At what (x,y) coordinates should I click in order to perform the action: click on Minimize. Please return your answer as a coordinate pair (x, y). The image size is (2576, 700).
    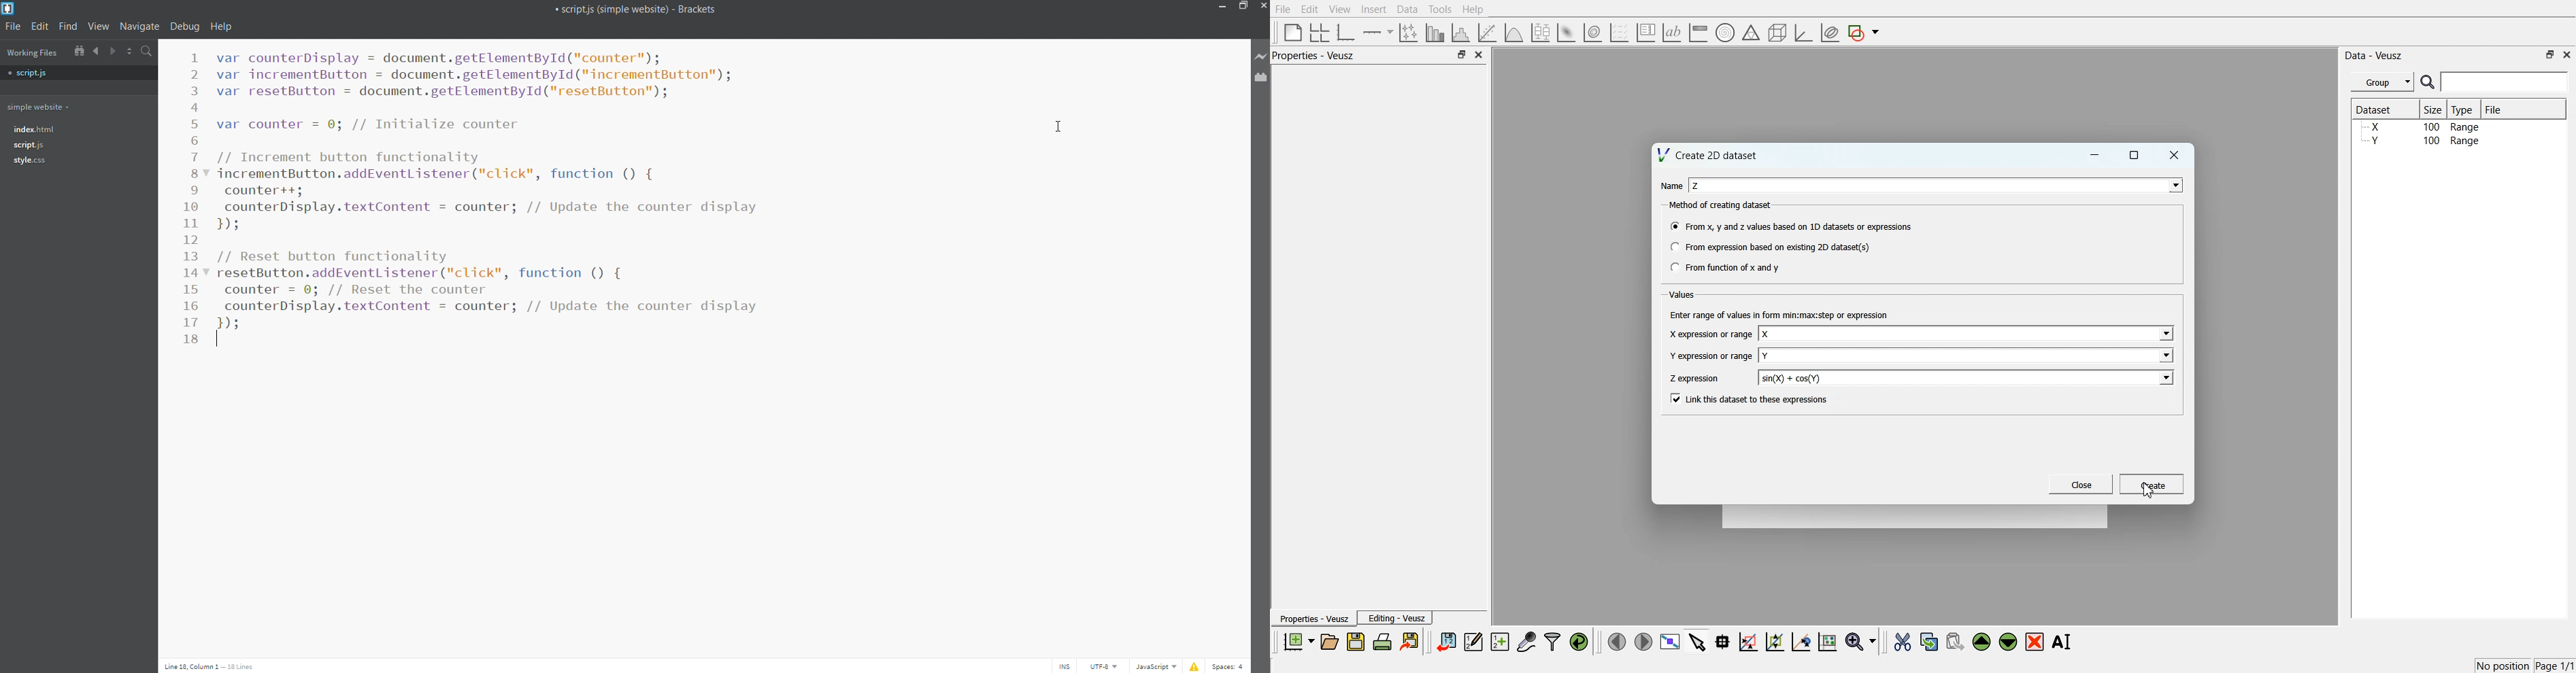
    Looking at the image, I should click on (2094, 155).